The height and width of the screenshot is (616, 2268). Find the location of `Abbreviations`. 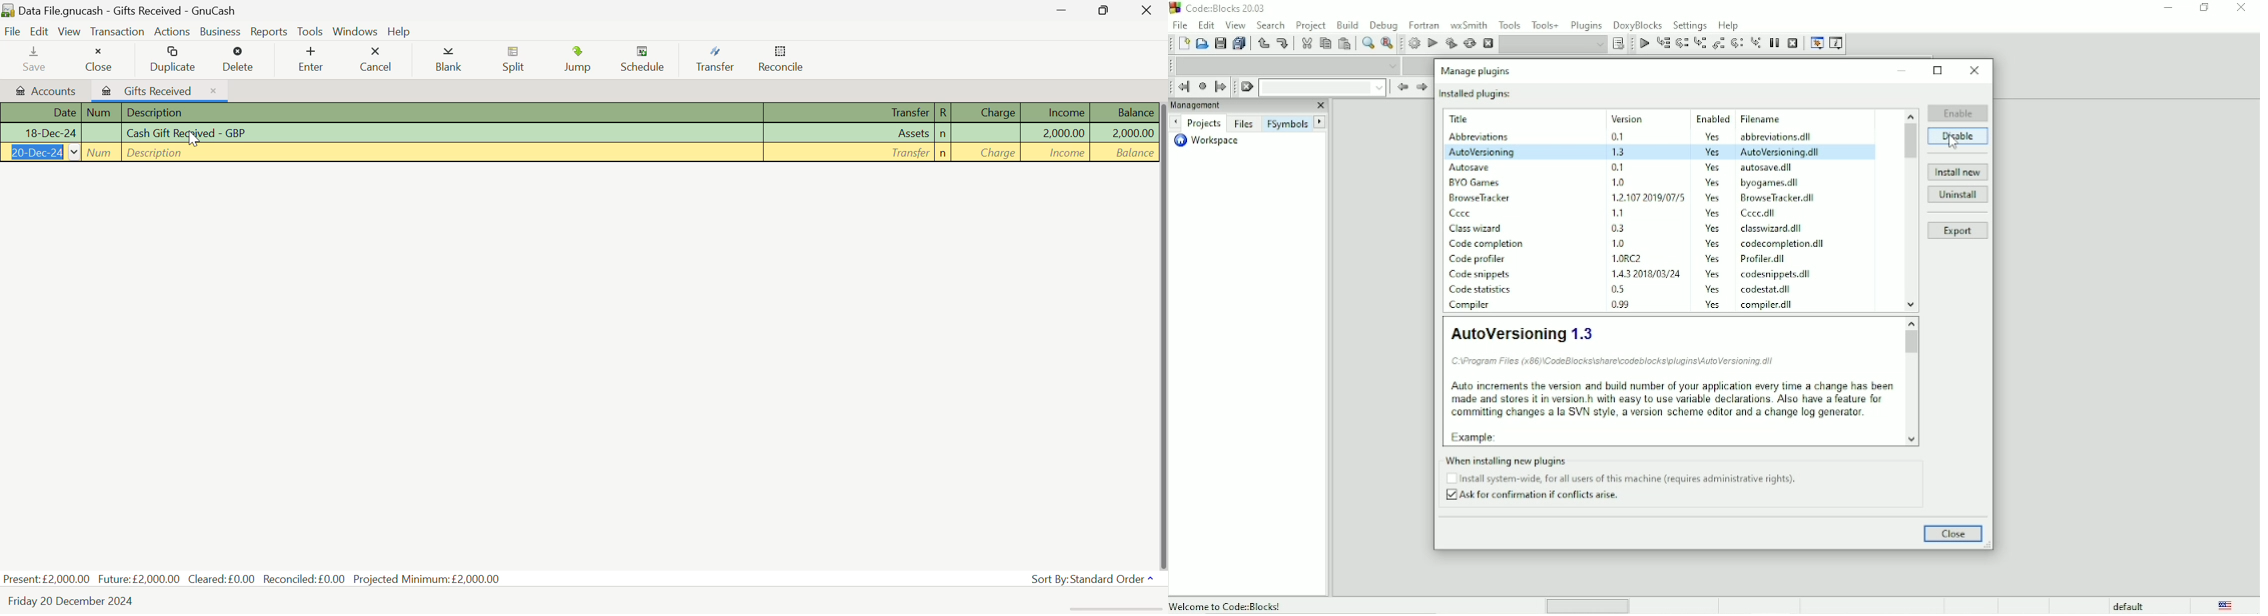

Abbreviations is located at coordinates (1476, 137).